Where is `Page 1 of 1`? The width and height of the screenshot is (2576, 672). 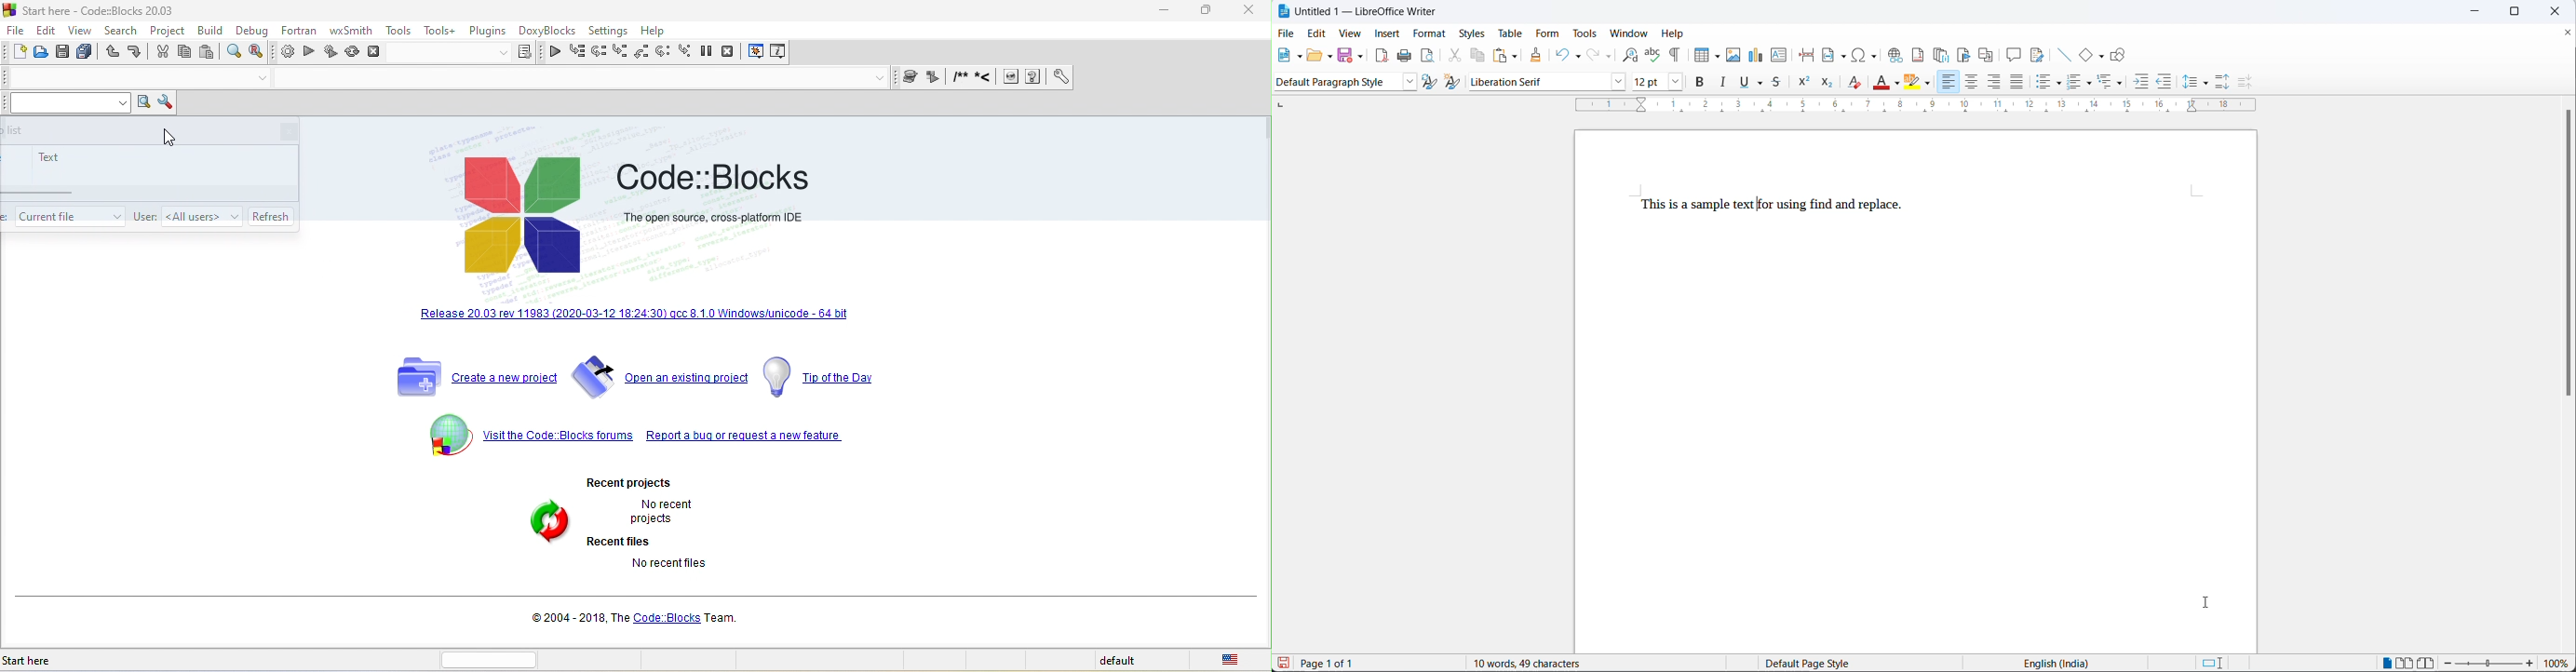
Page 1 of 1 is located at coordinates (1331, 663).